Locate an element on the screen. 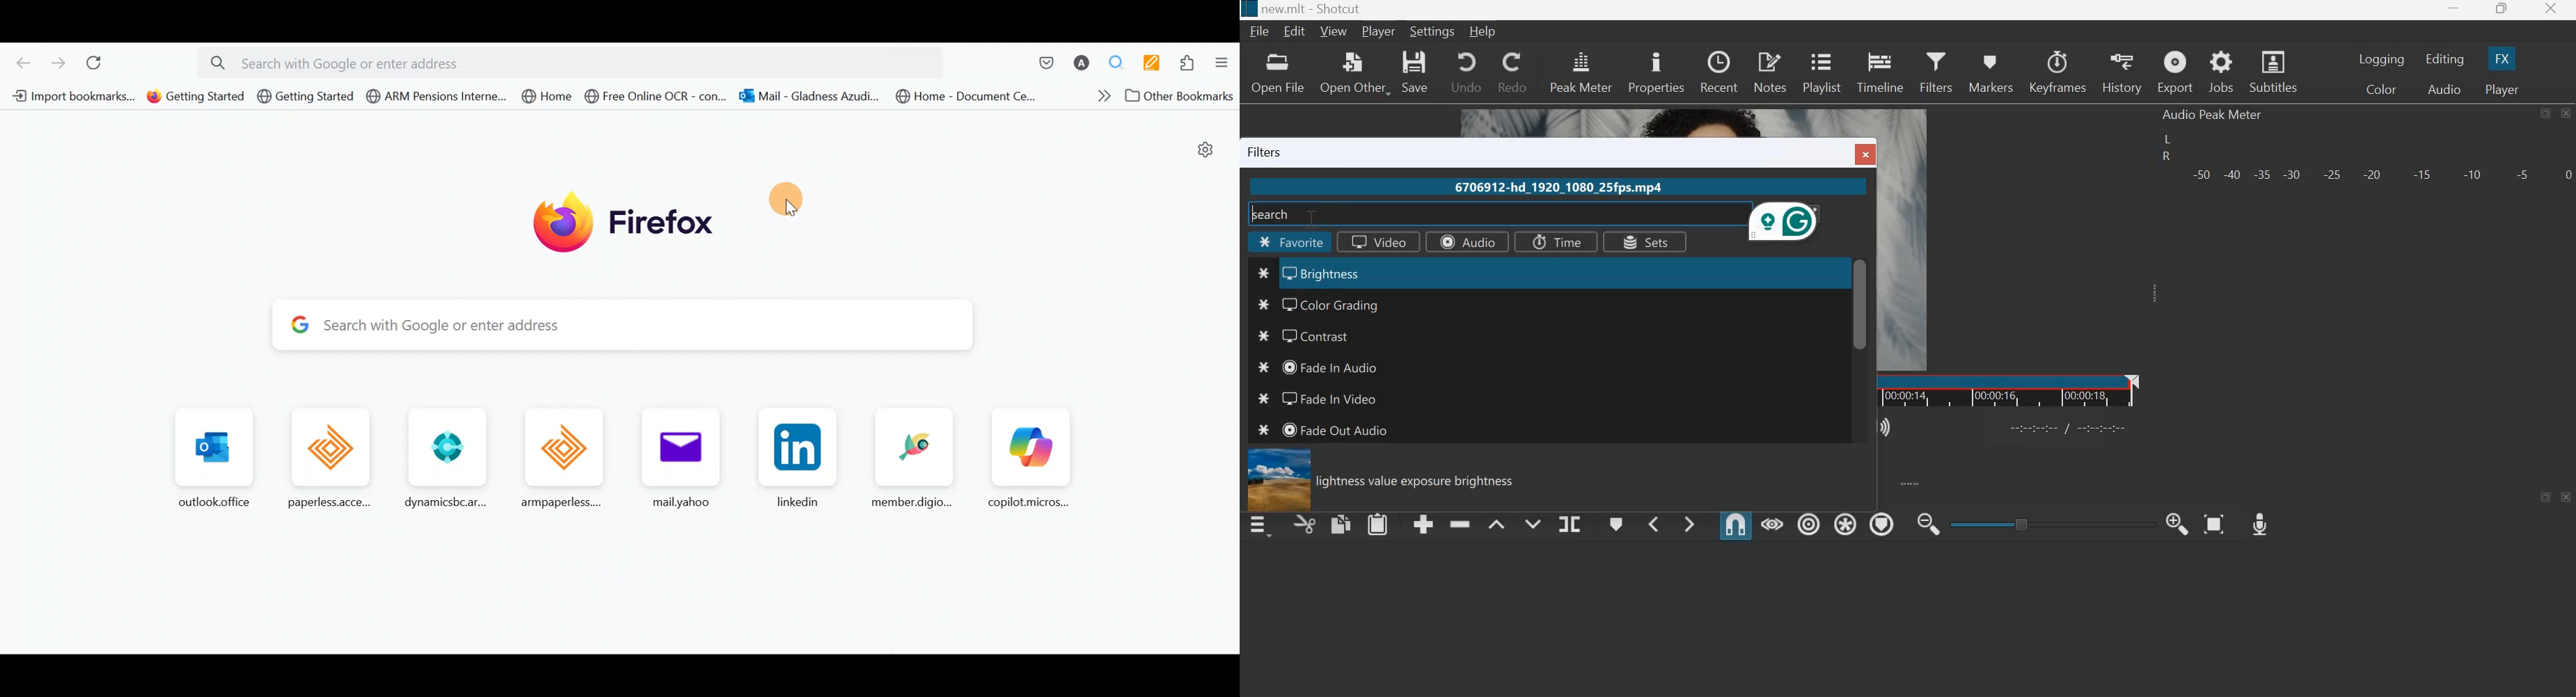 Image resolution: width=2576 pixels, height=700 pixels. Fade out Audio is located at coordinates (1339, 430).